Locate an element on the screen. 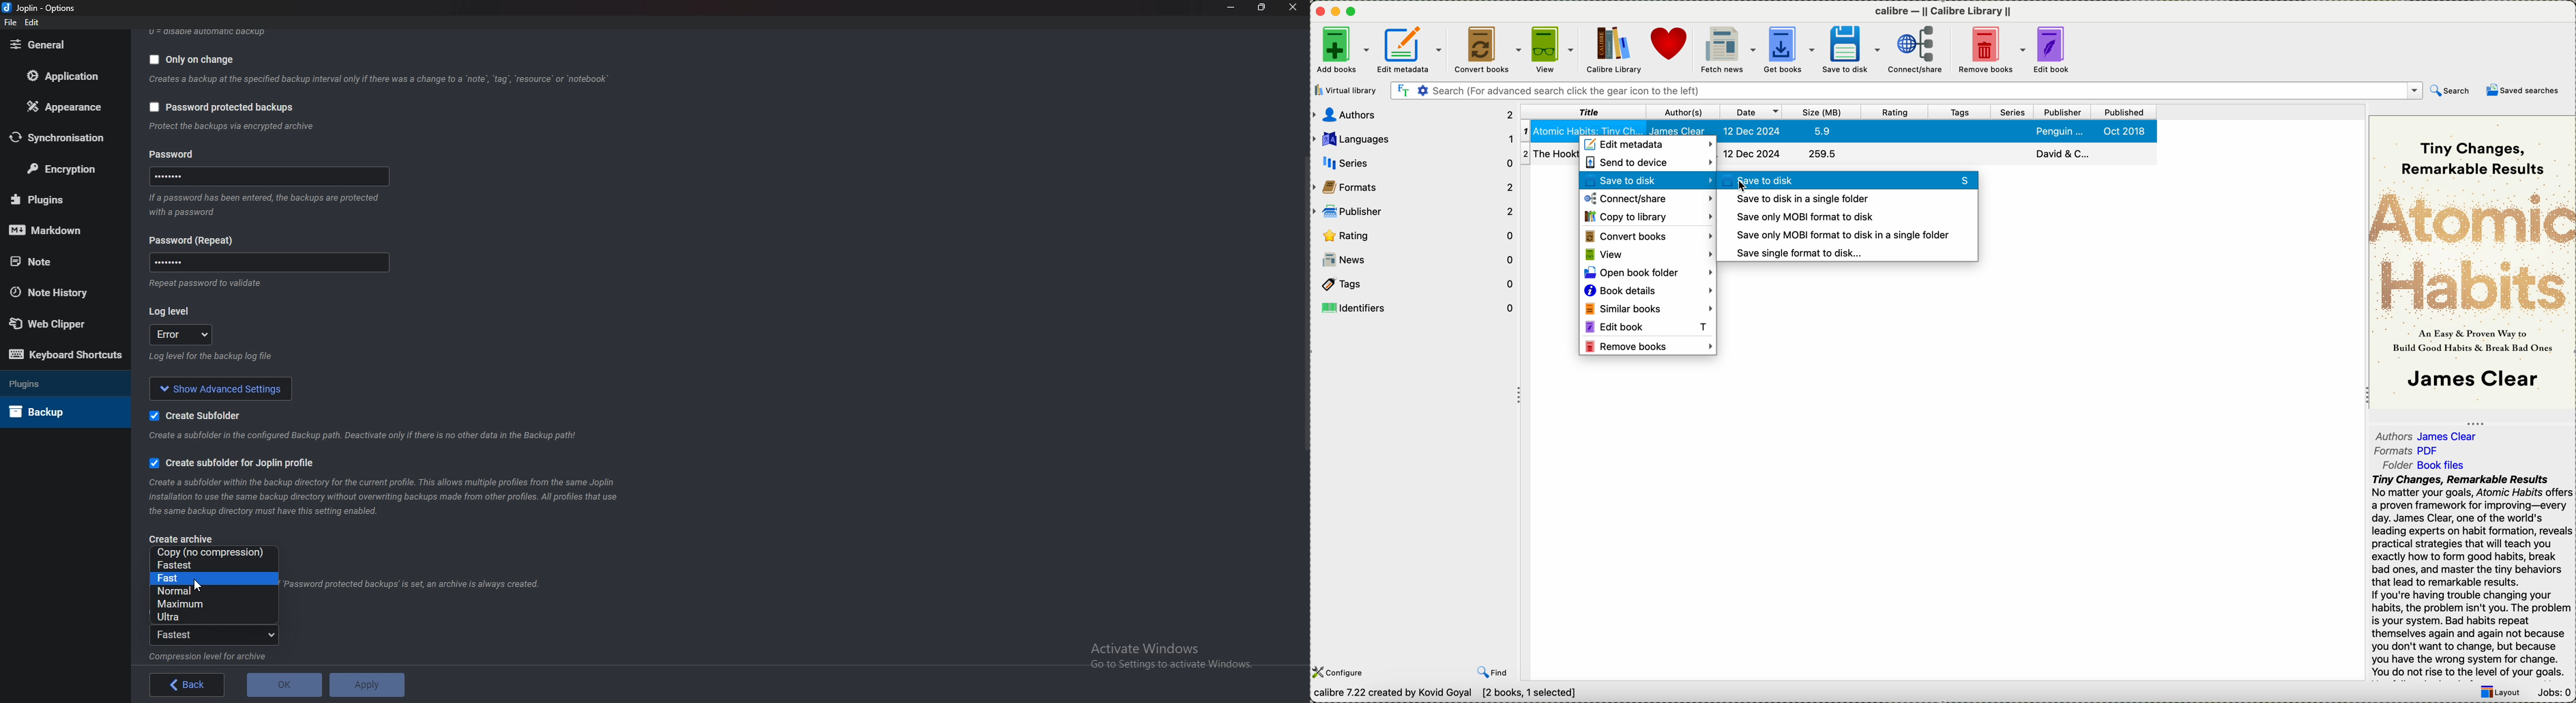 This screenshot has height=728, width=2576. fetch news is located at coordinates (1728, 50).